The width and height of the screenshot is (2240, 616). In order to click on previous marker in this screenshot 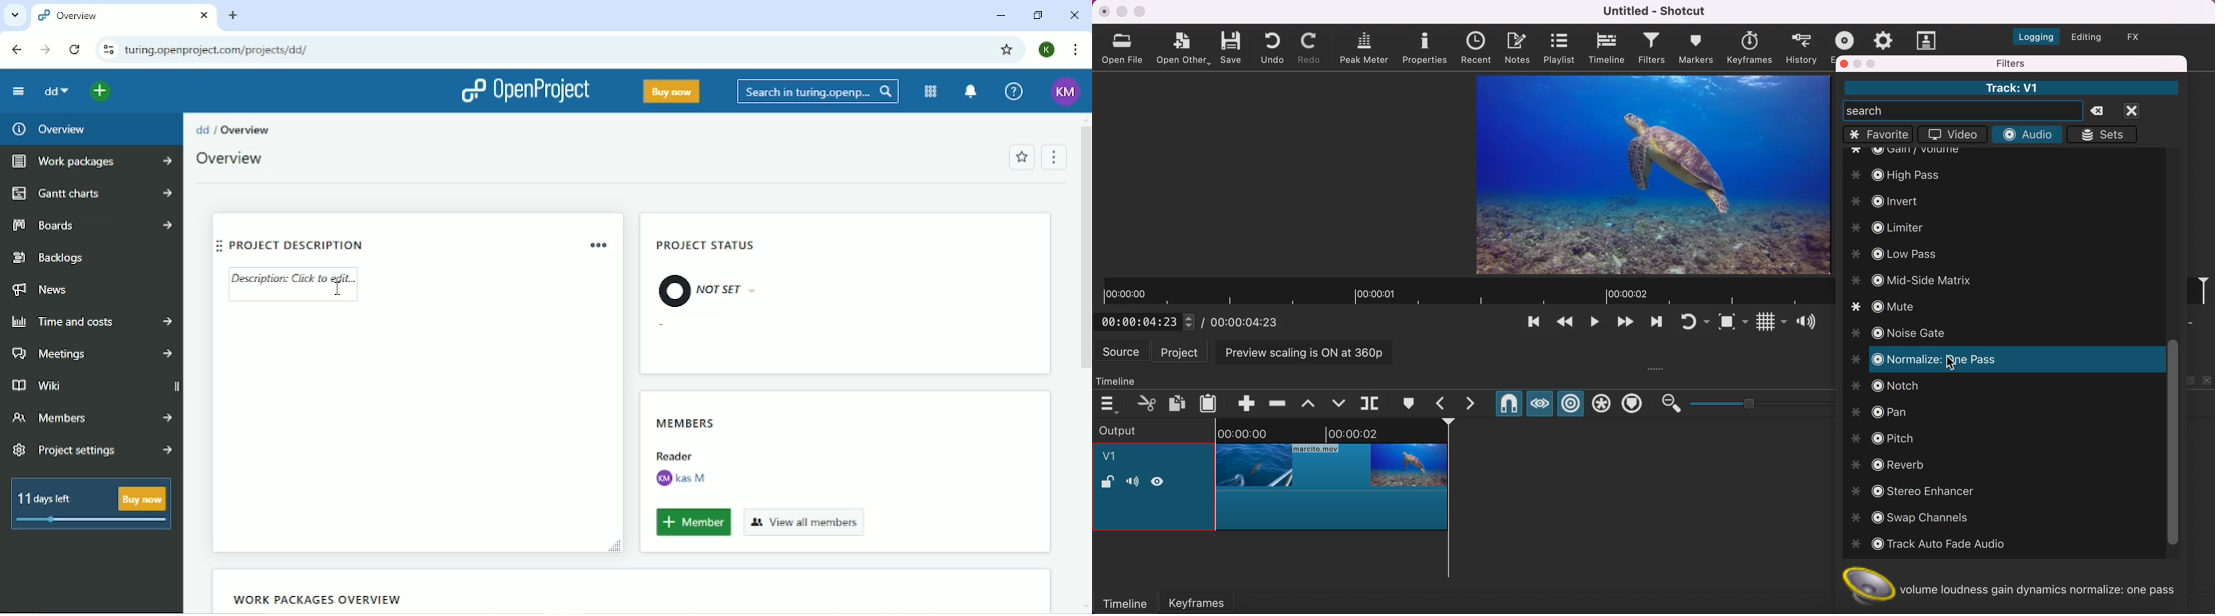, I will do `click(1443, 403)`.